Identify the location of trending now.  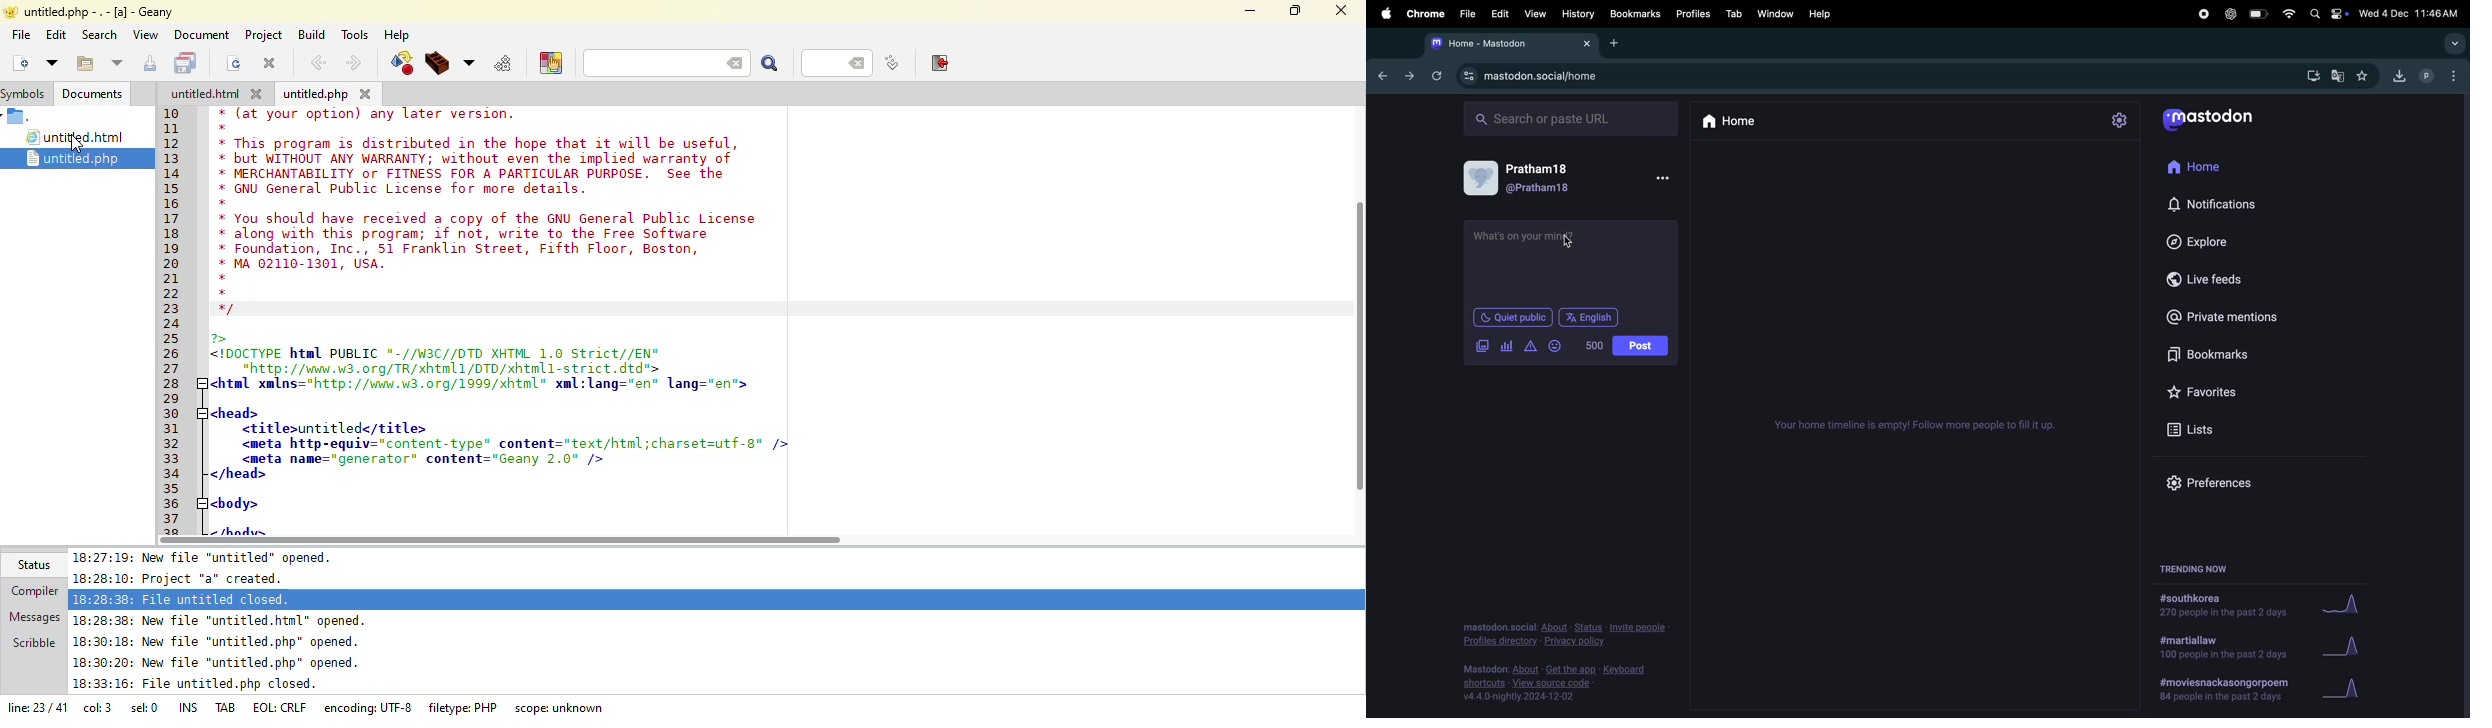
(2196, 568).